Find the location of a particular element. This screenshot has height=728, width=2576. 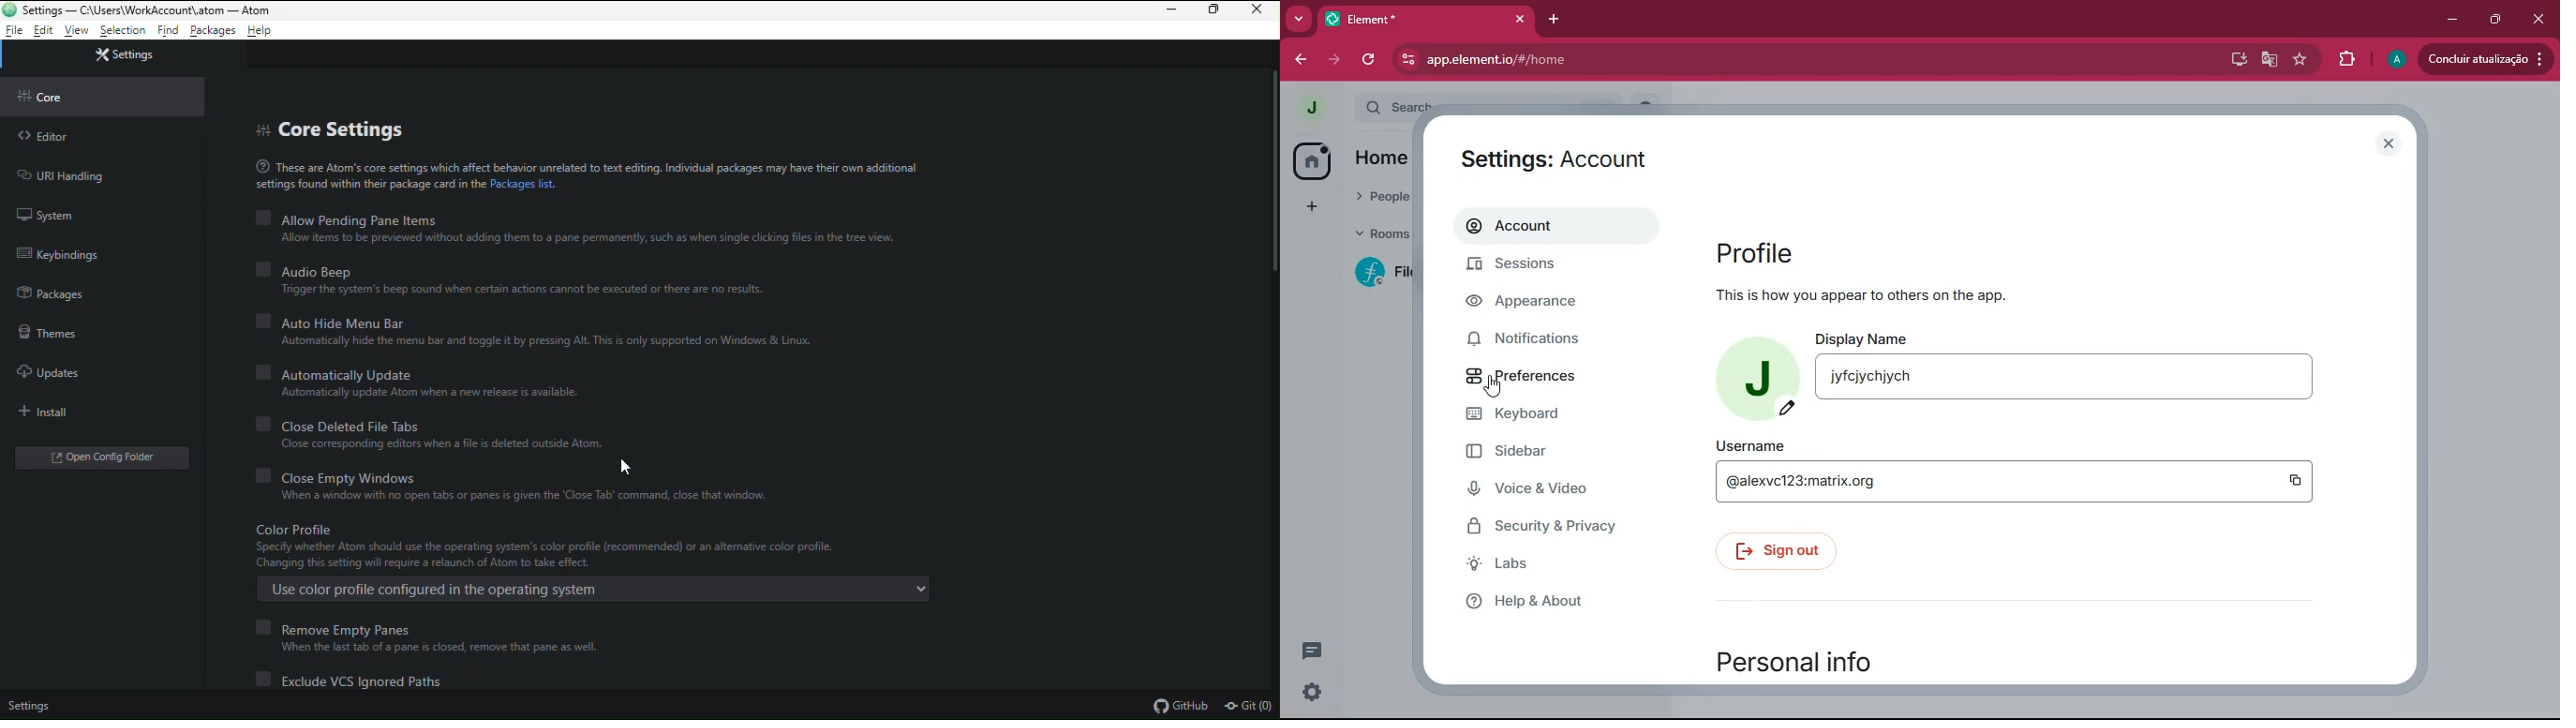

Allow pending pane items is located at coordinates (577, 228).